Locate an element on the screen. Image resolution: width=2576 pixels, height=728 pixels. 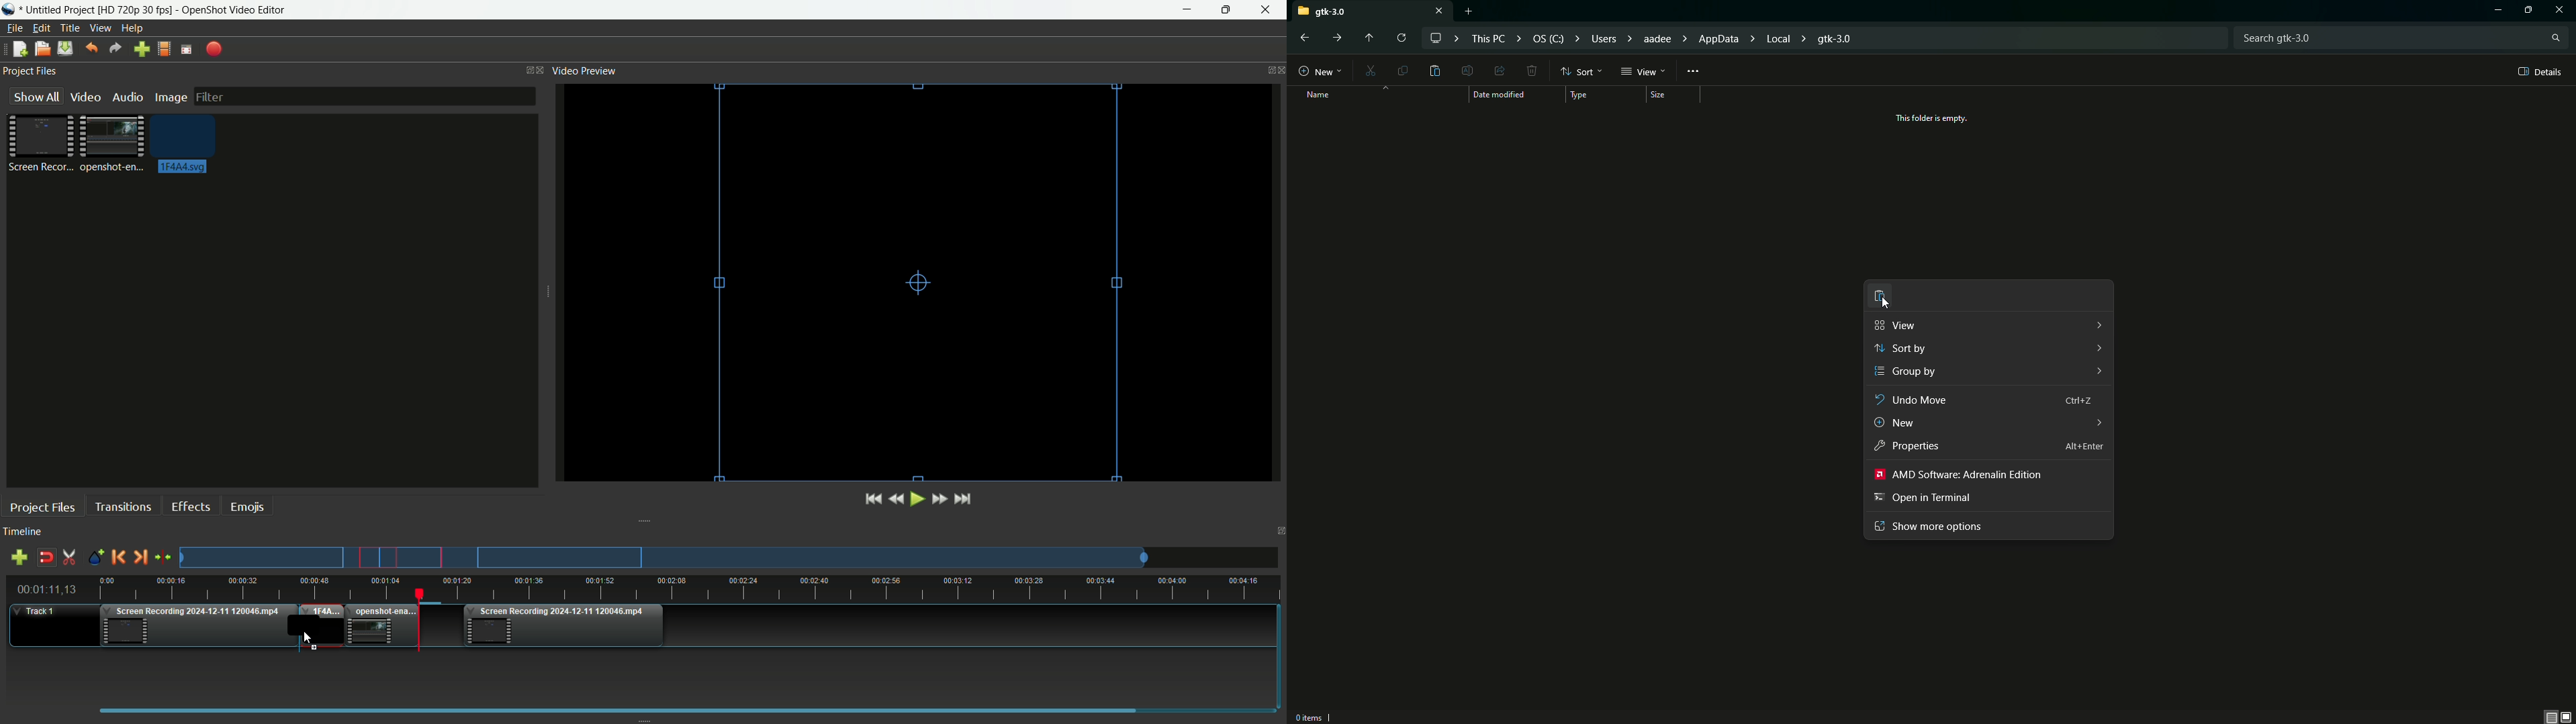
View is located at coordinates (1644, 72).